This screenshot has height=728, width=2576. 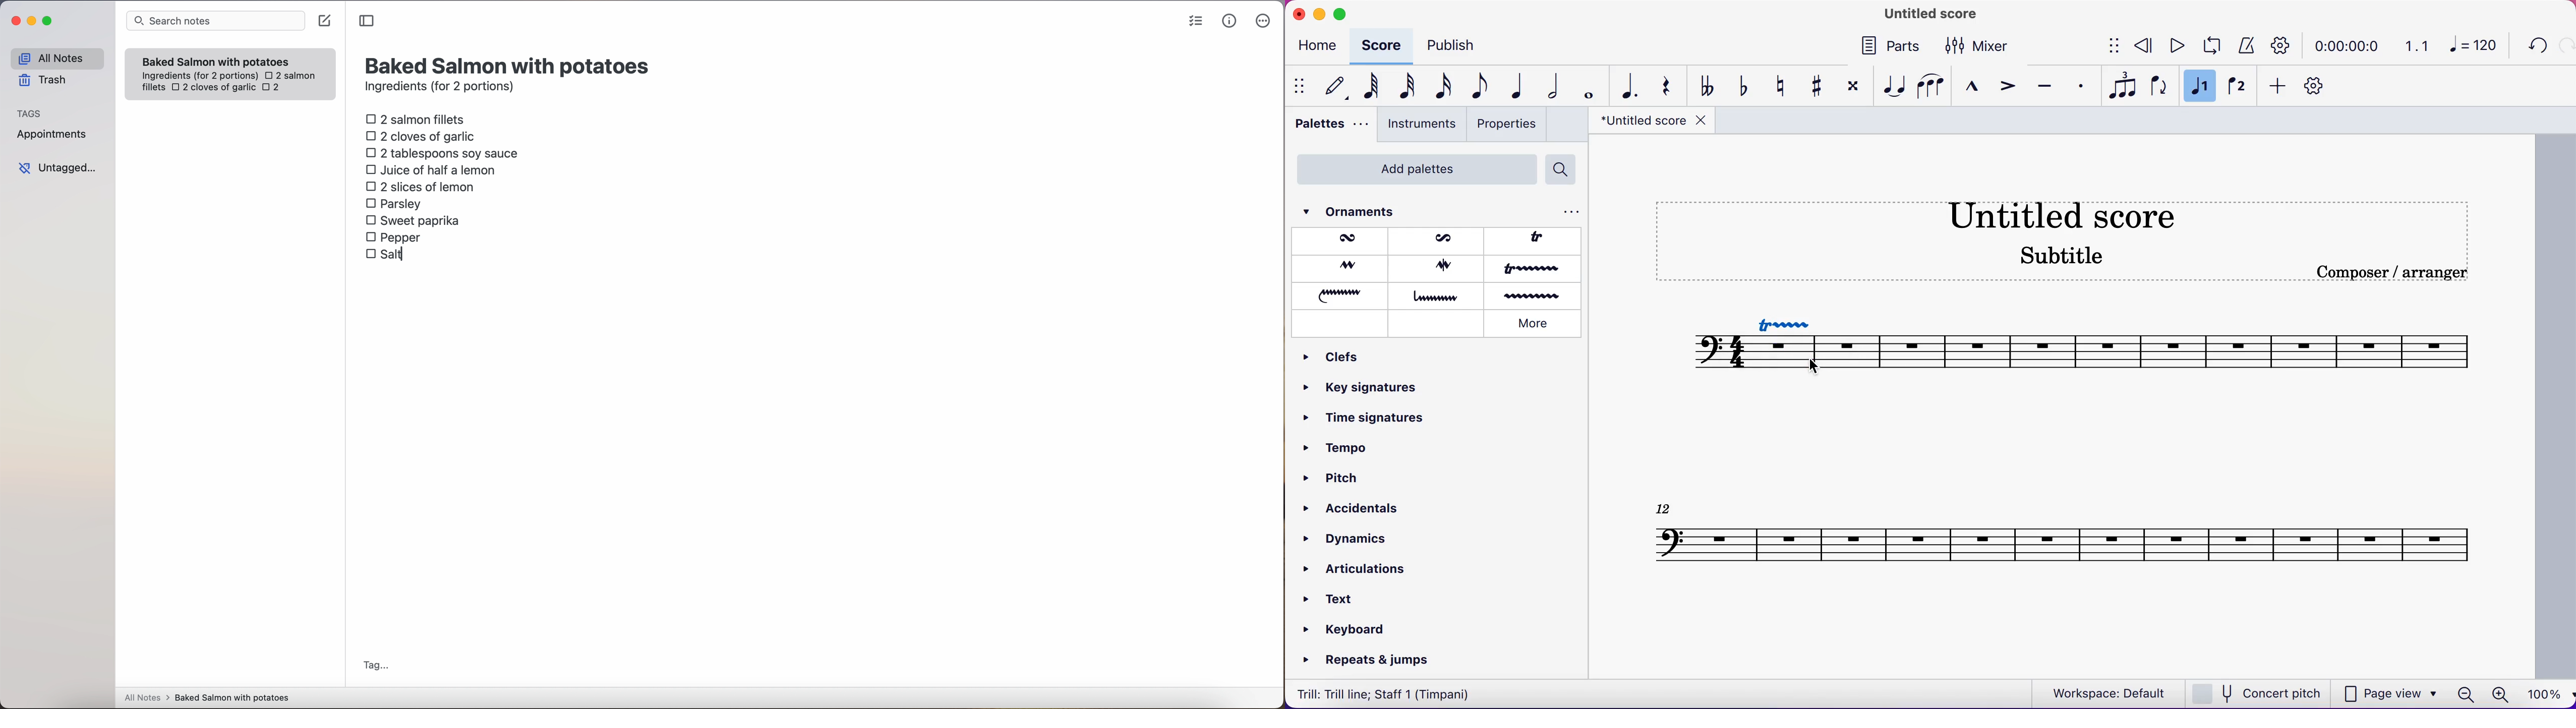 I want to click on score, so click(x=2098, y=348).